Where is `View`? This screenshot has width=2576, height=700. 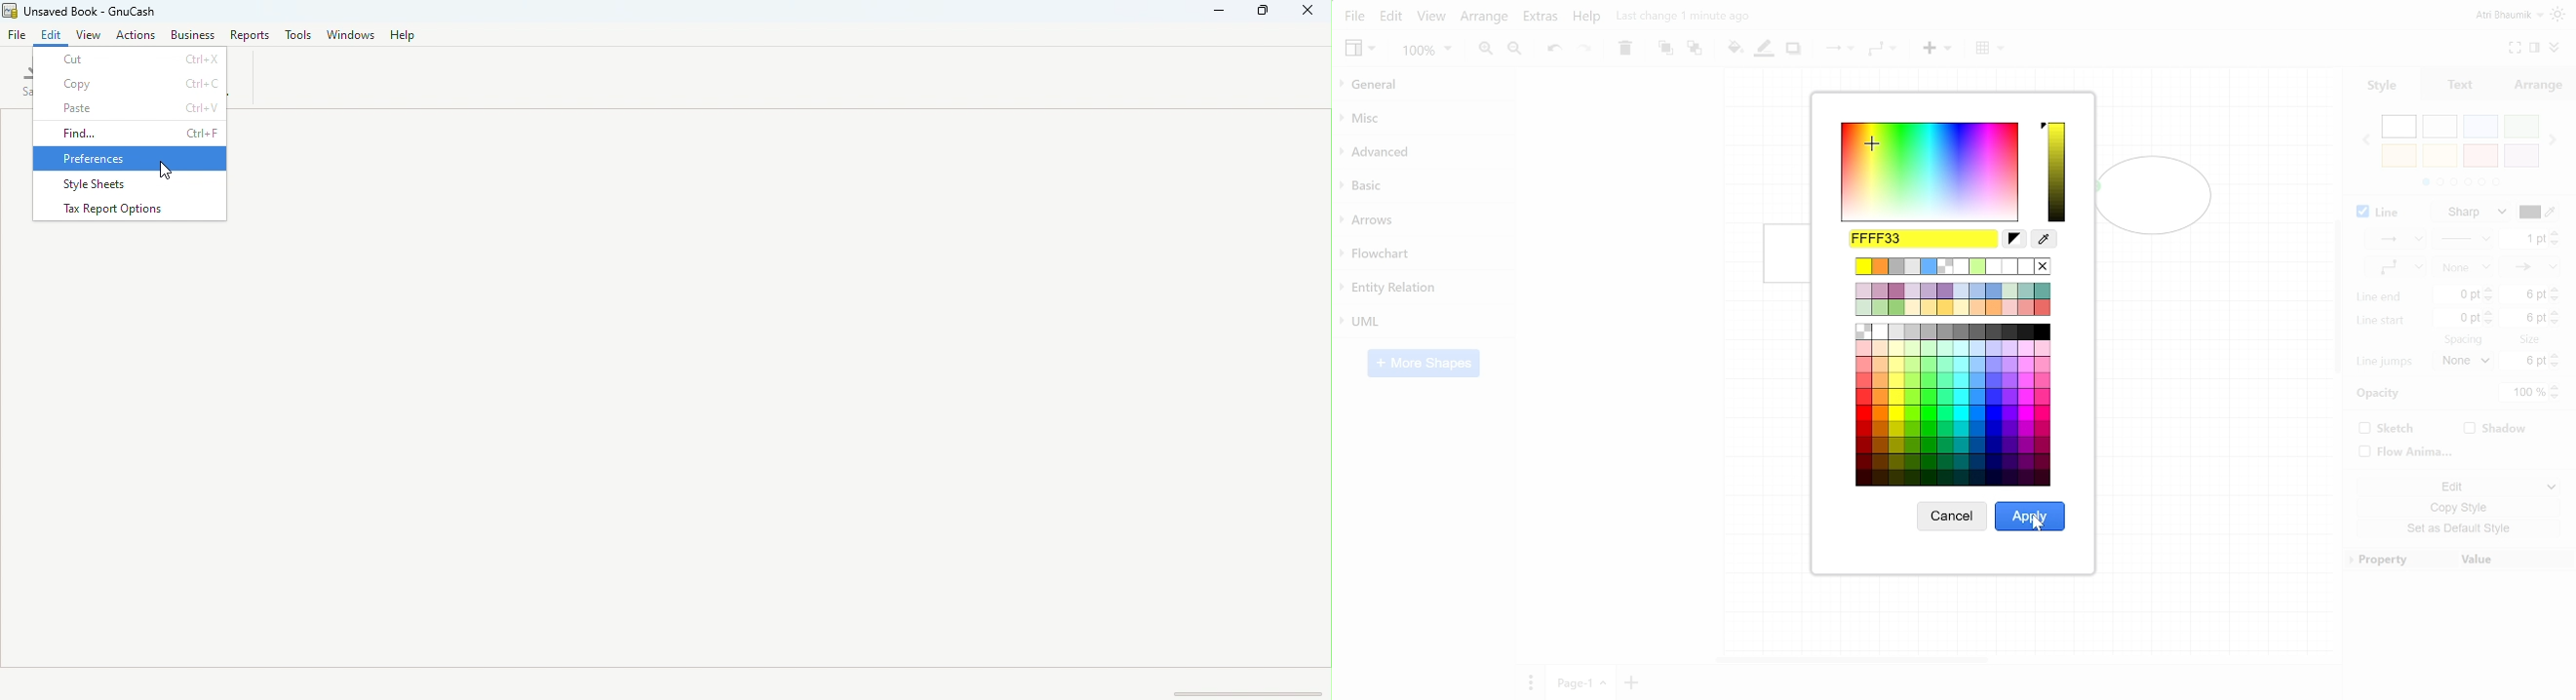
View is located at coordinates (90, 35).